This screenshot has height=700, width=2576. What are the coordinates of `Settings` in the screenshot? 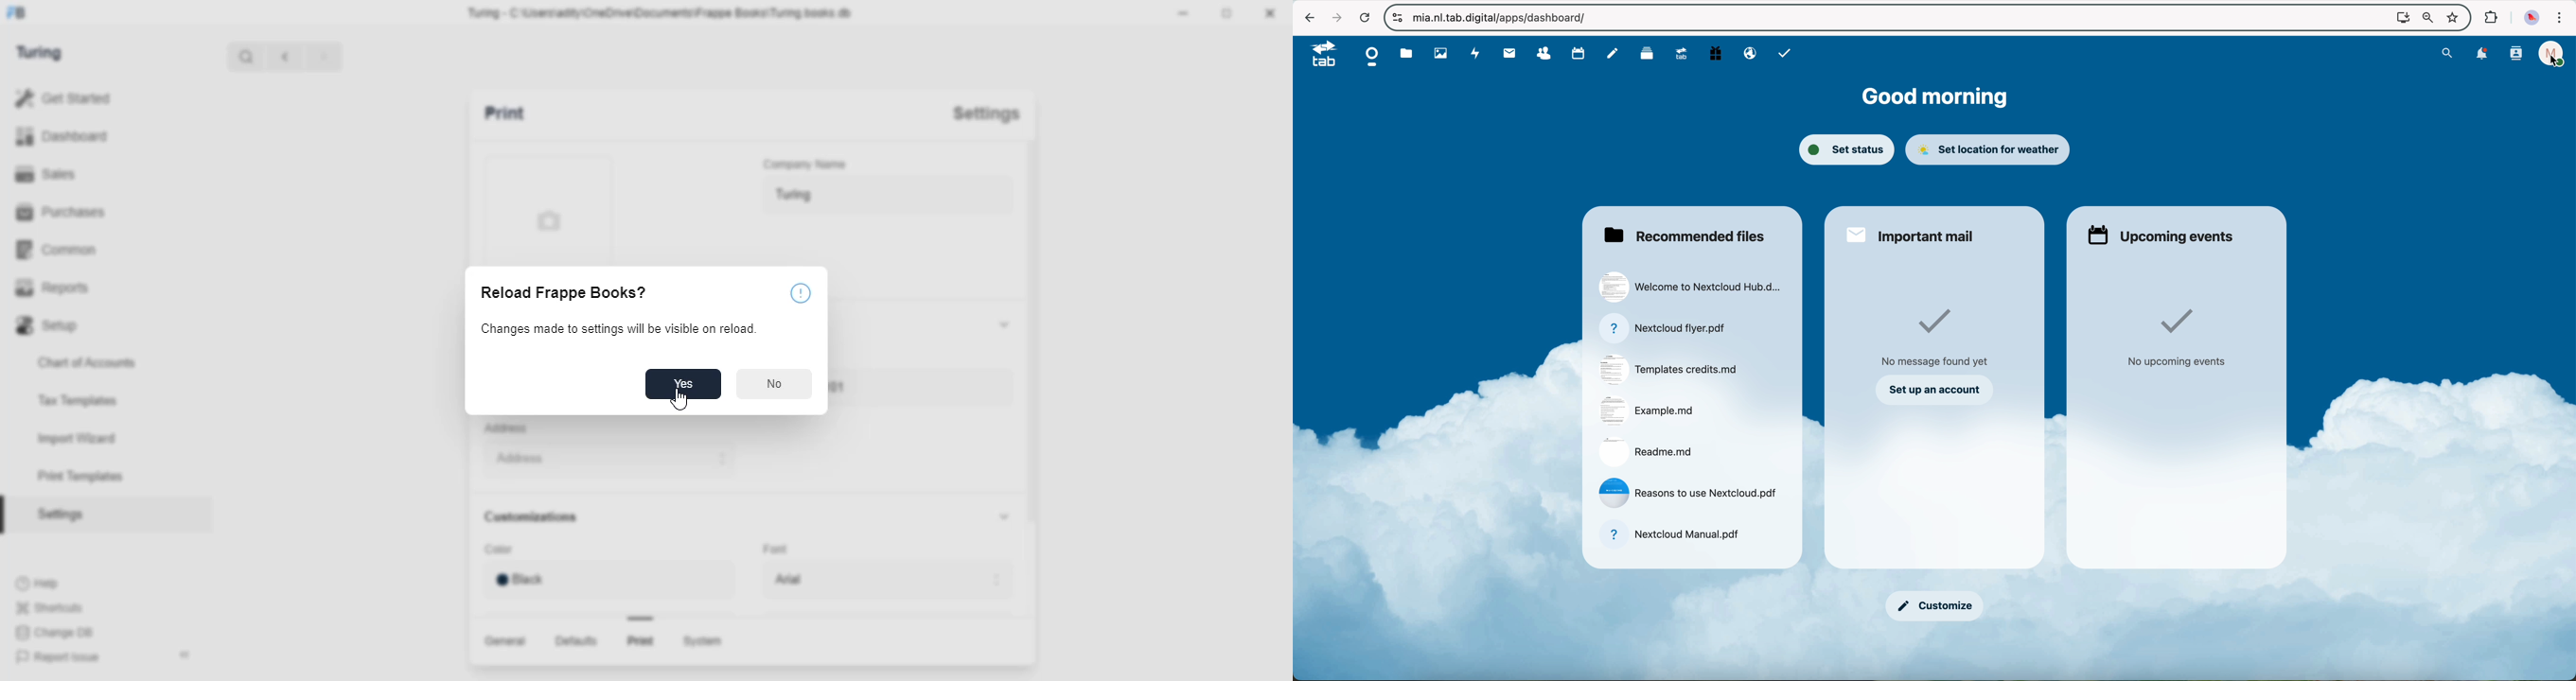 It's located at (985, 114).